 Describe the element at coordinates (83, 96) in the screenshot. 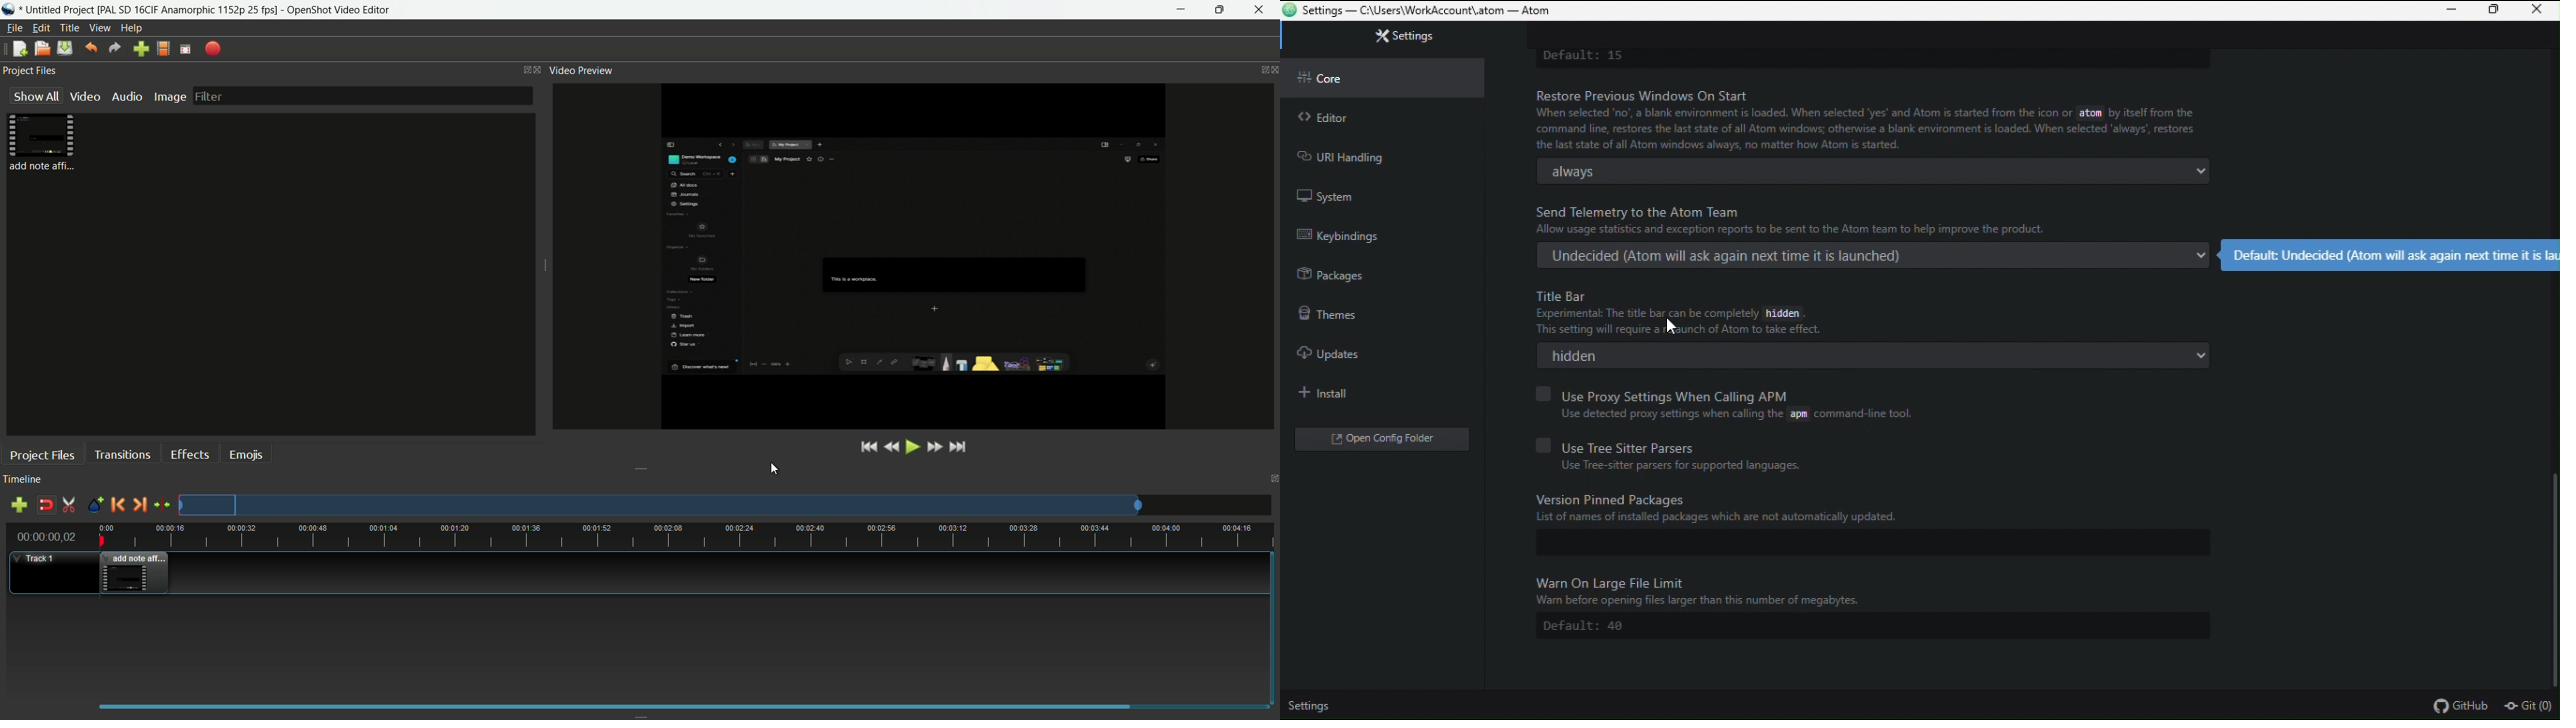

I see `video` at that location.